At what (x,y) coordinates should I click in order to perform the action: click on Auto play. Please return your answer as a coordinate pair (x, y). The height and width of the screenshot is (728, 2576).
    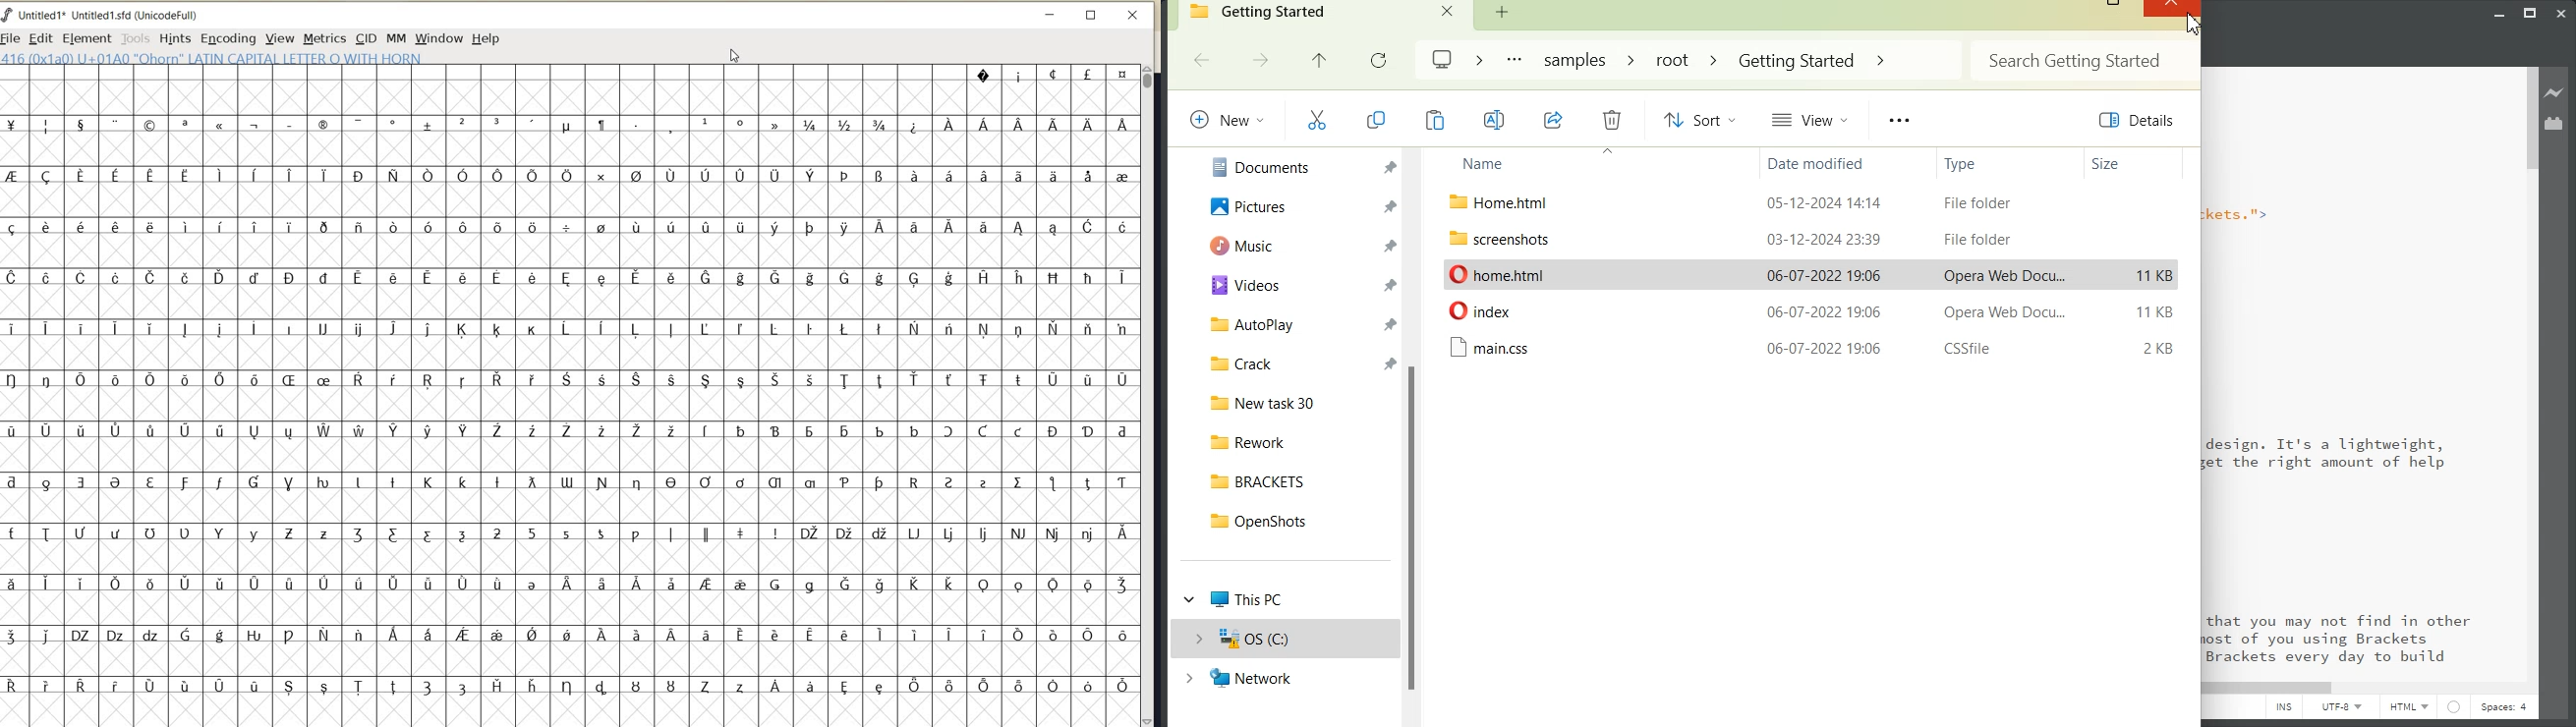
    Looking at the image, I should click on (1296, 326).